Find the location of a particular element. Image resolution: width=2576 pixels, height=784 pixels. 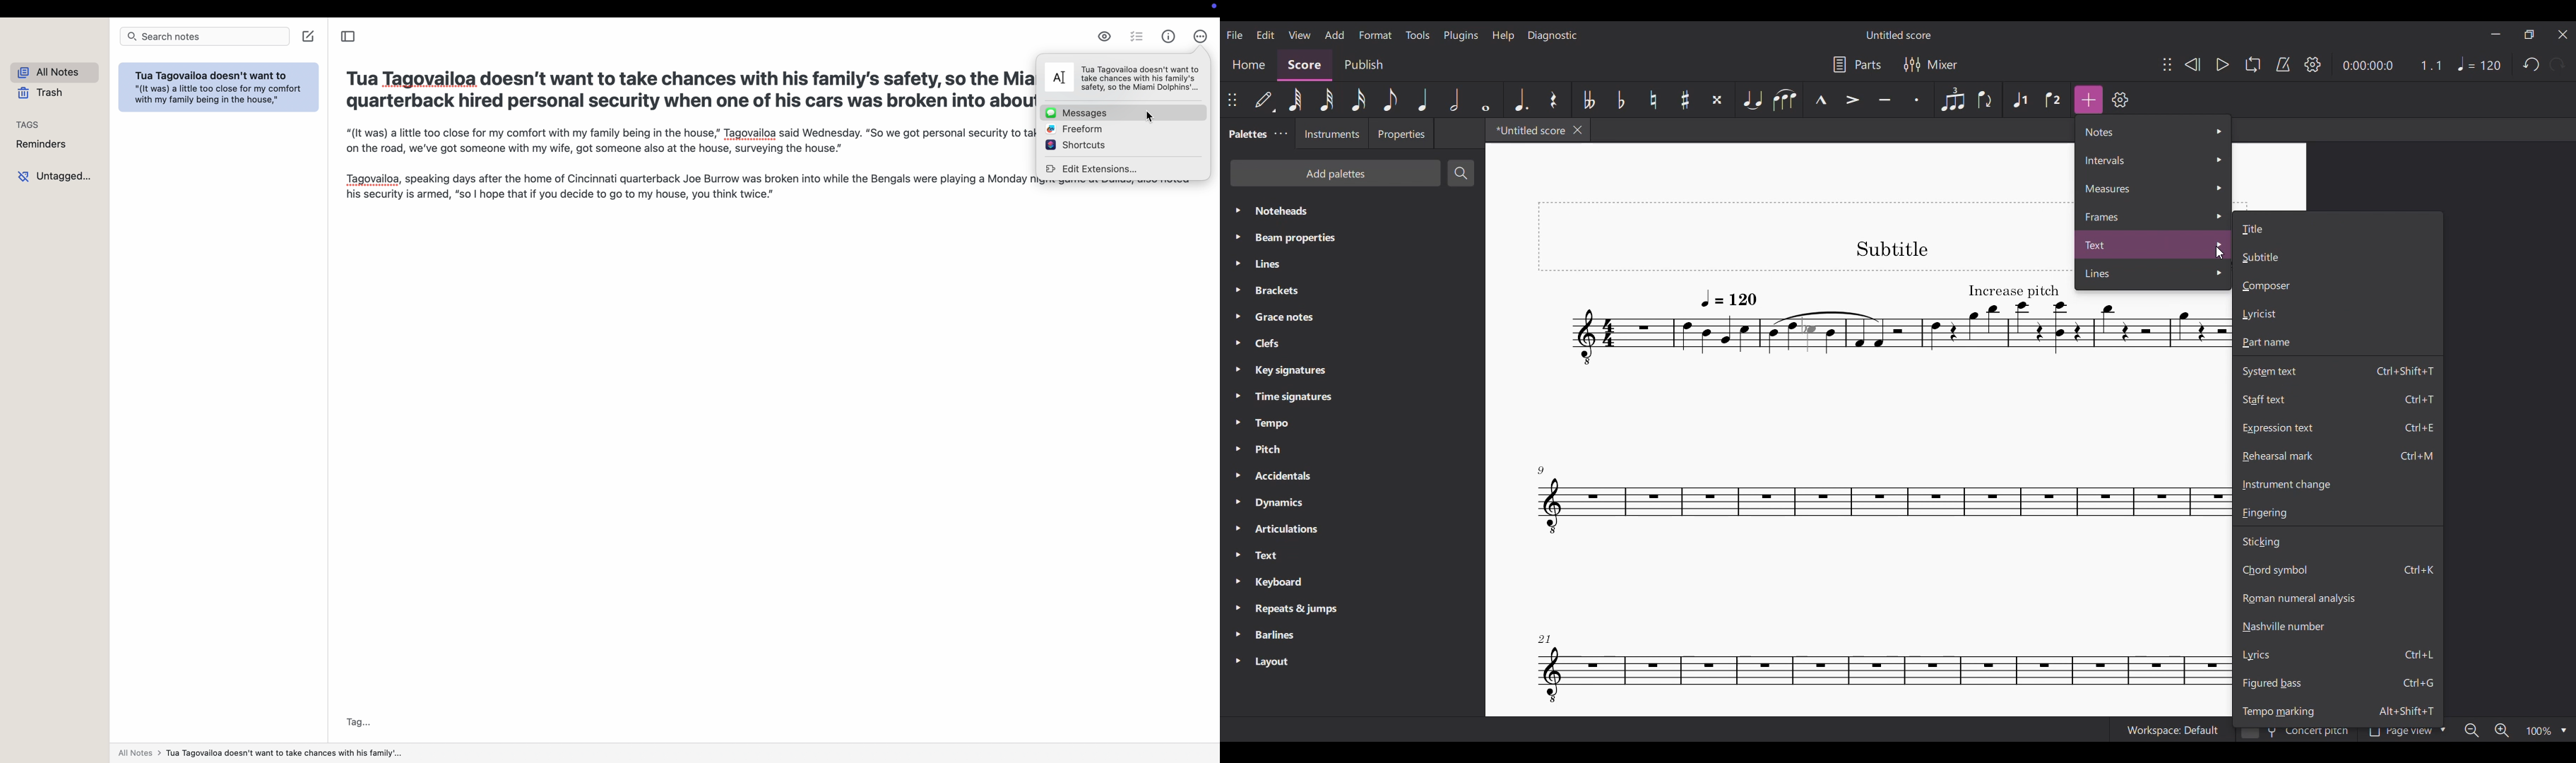

System text is located at coordinates (2337, 369).